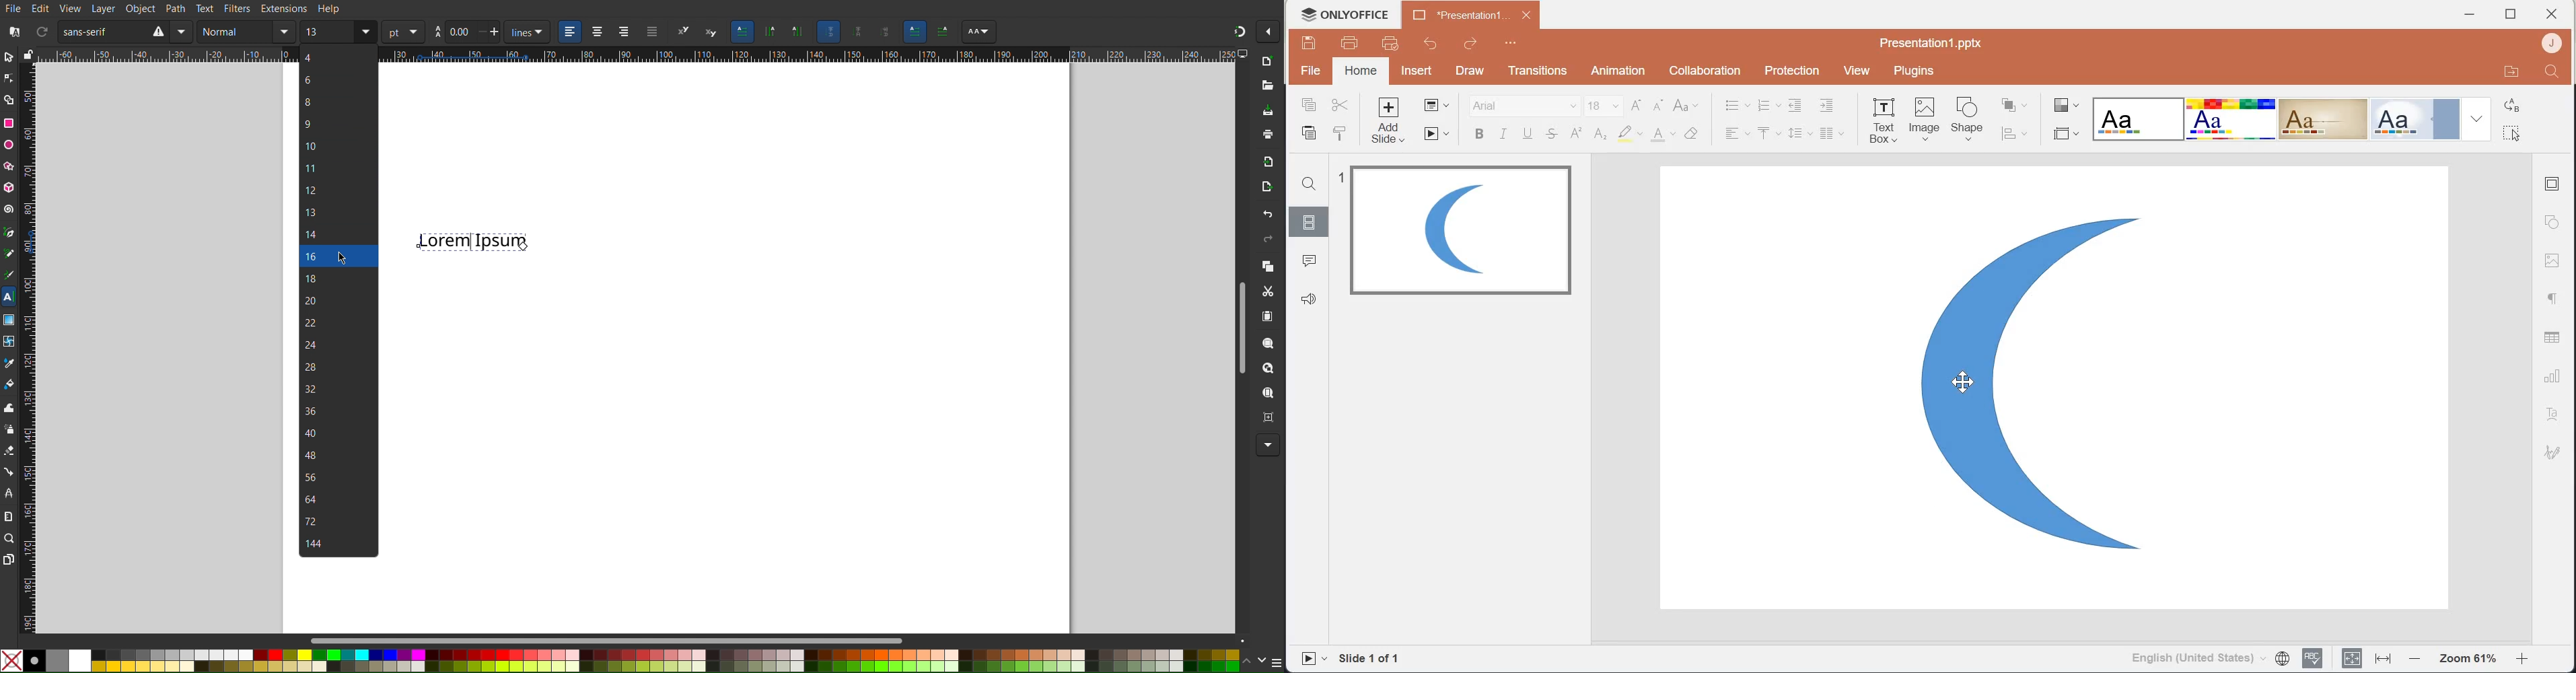 The height and width of the screenshot is (700, 2576). What do you see at coordinates (1392, 121) in the screenshot?
I see `Add slide` at bounding box center [1392, 121].